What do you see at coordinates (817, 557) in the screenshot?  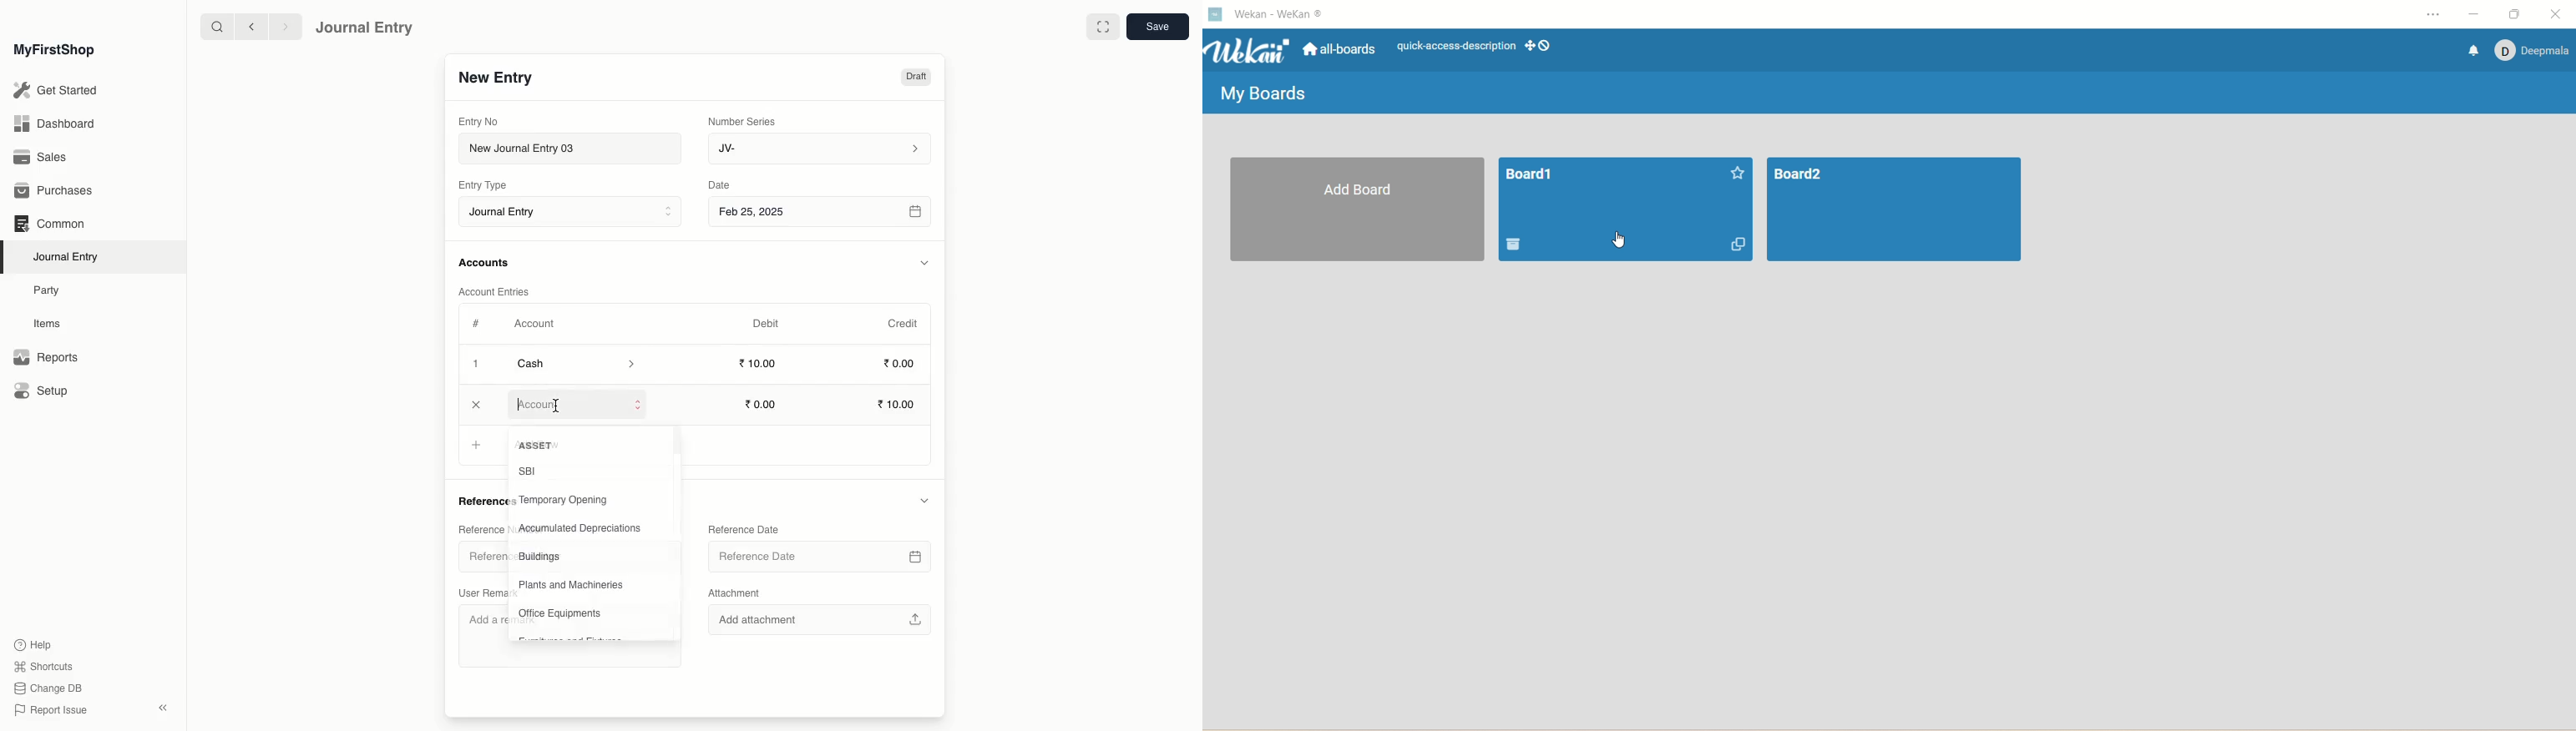 I see `Reference Date` at bounding box center [817, 557].